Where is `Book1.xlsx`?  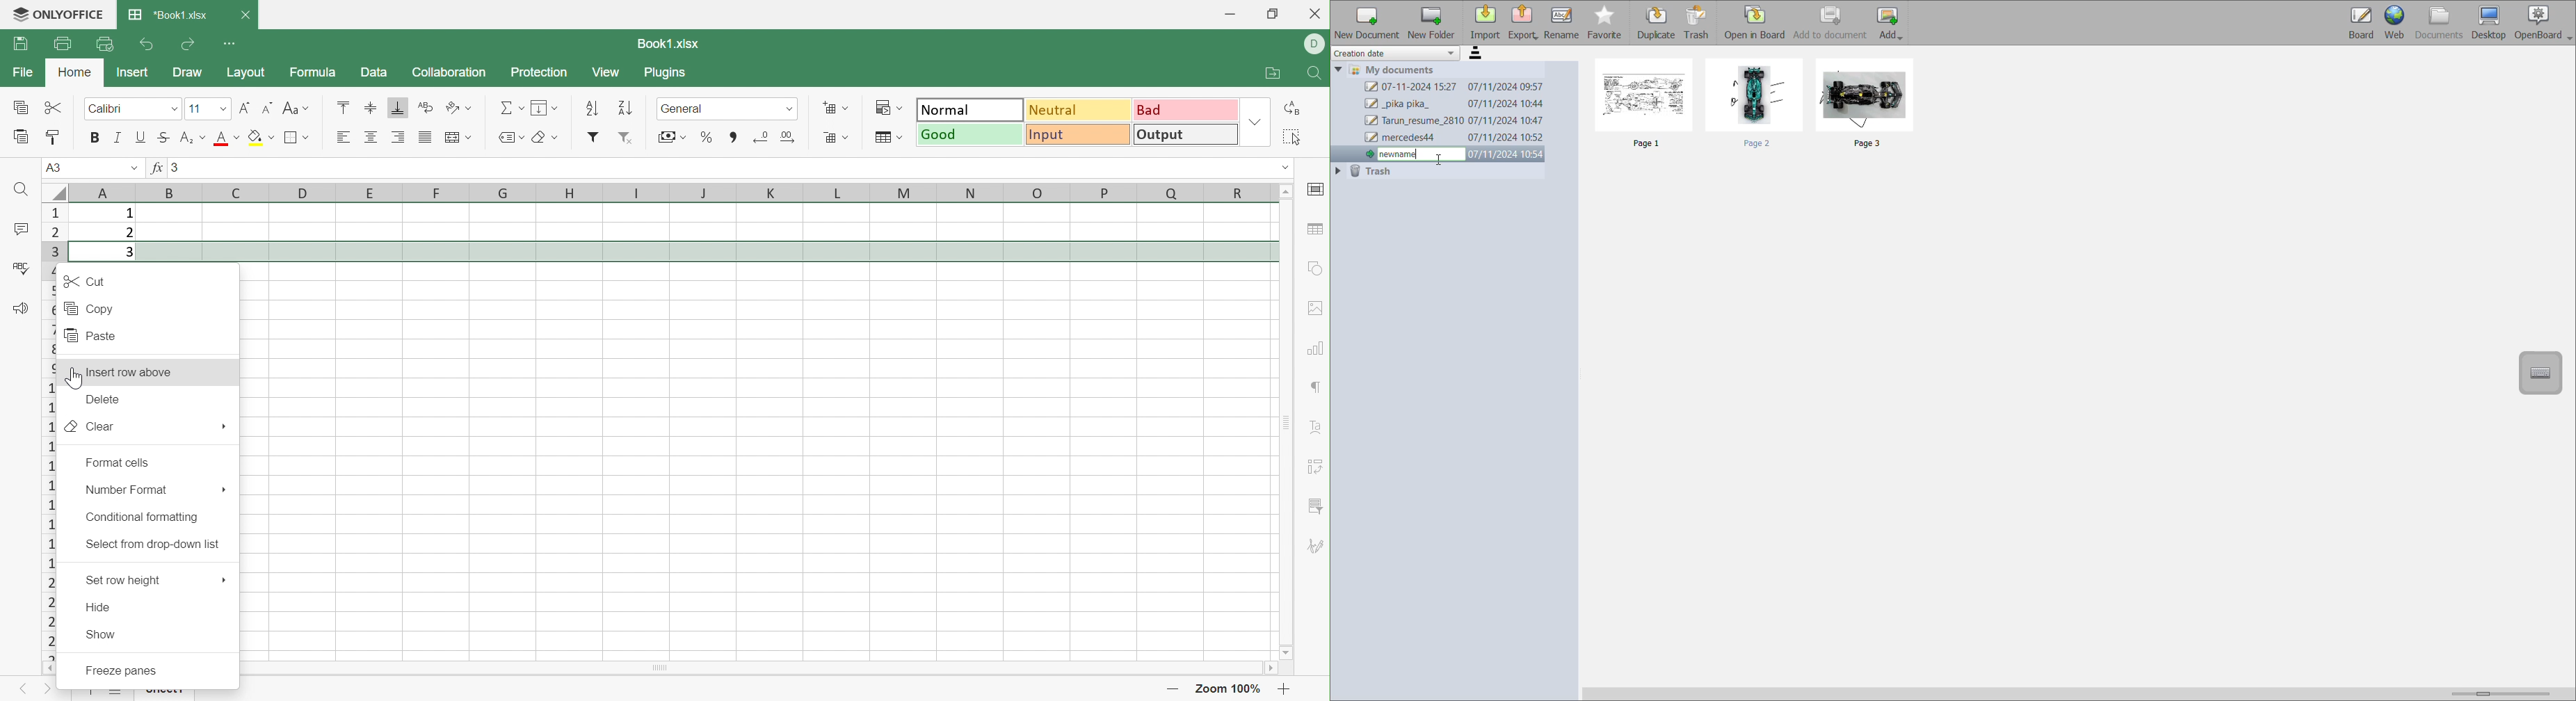
Book1.xlsx is located at coordinates (673, 42).